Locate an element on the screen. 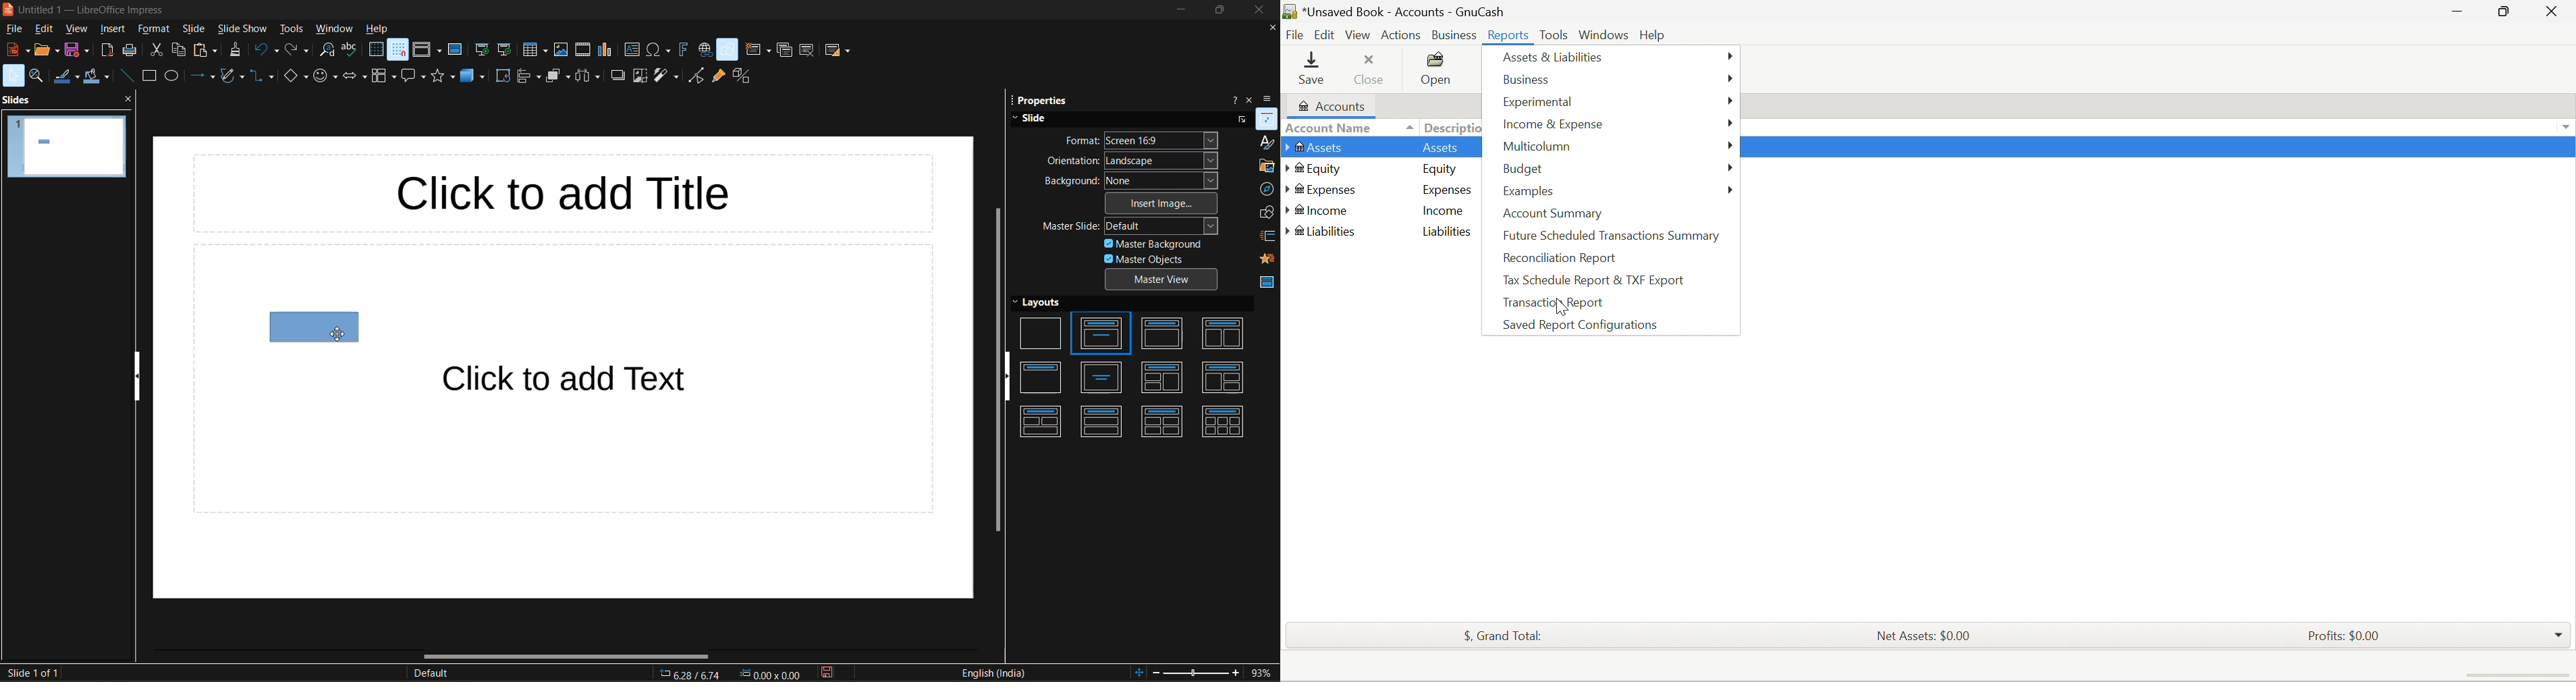  shapes is located at coordinates (1266, 213).